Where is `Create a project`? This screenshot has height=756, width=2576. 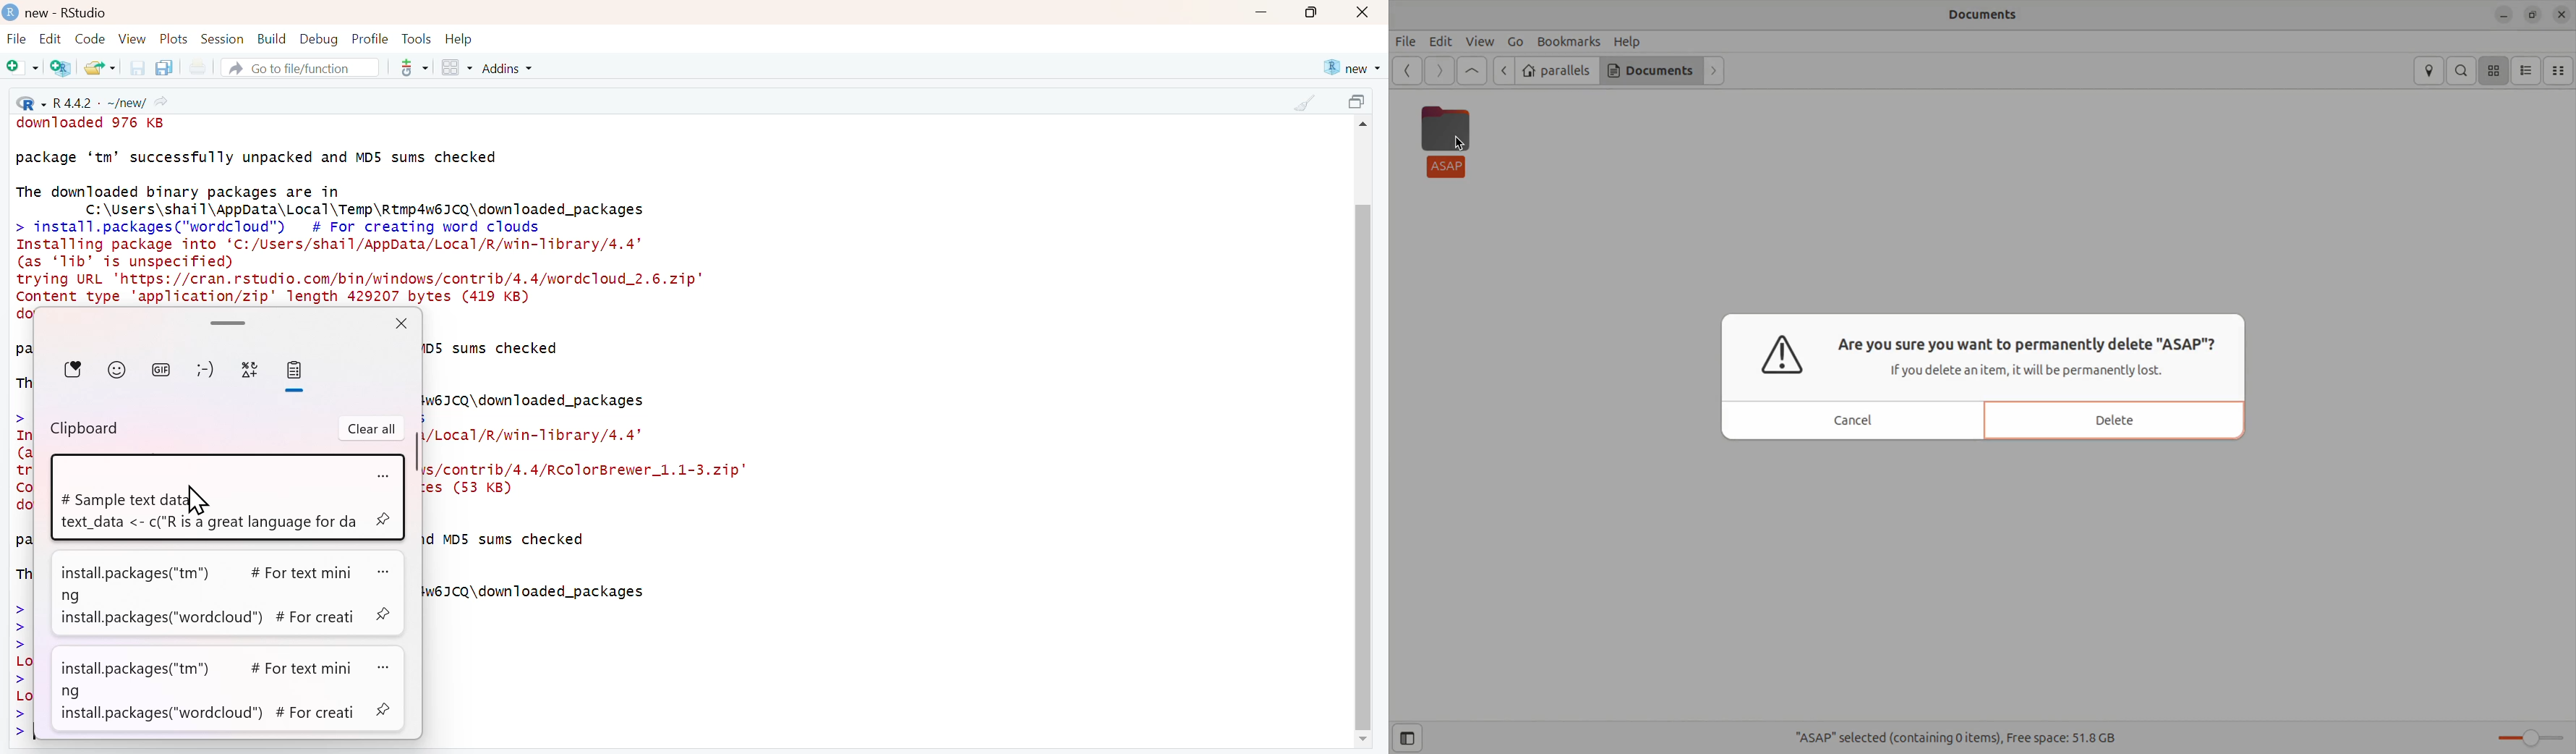 Create a project is located at coordinates (60, 68).